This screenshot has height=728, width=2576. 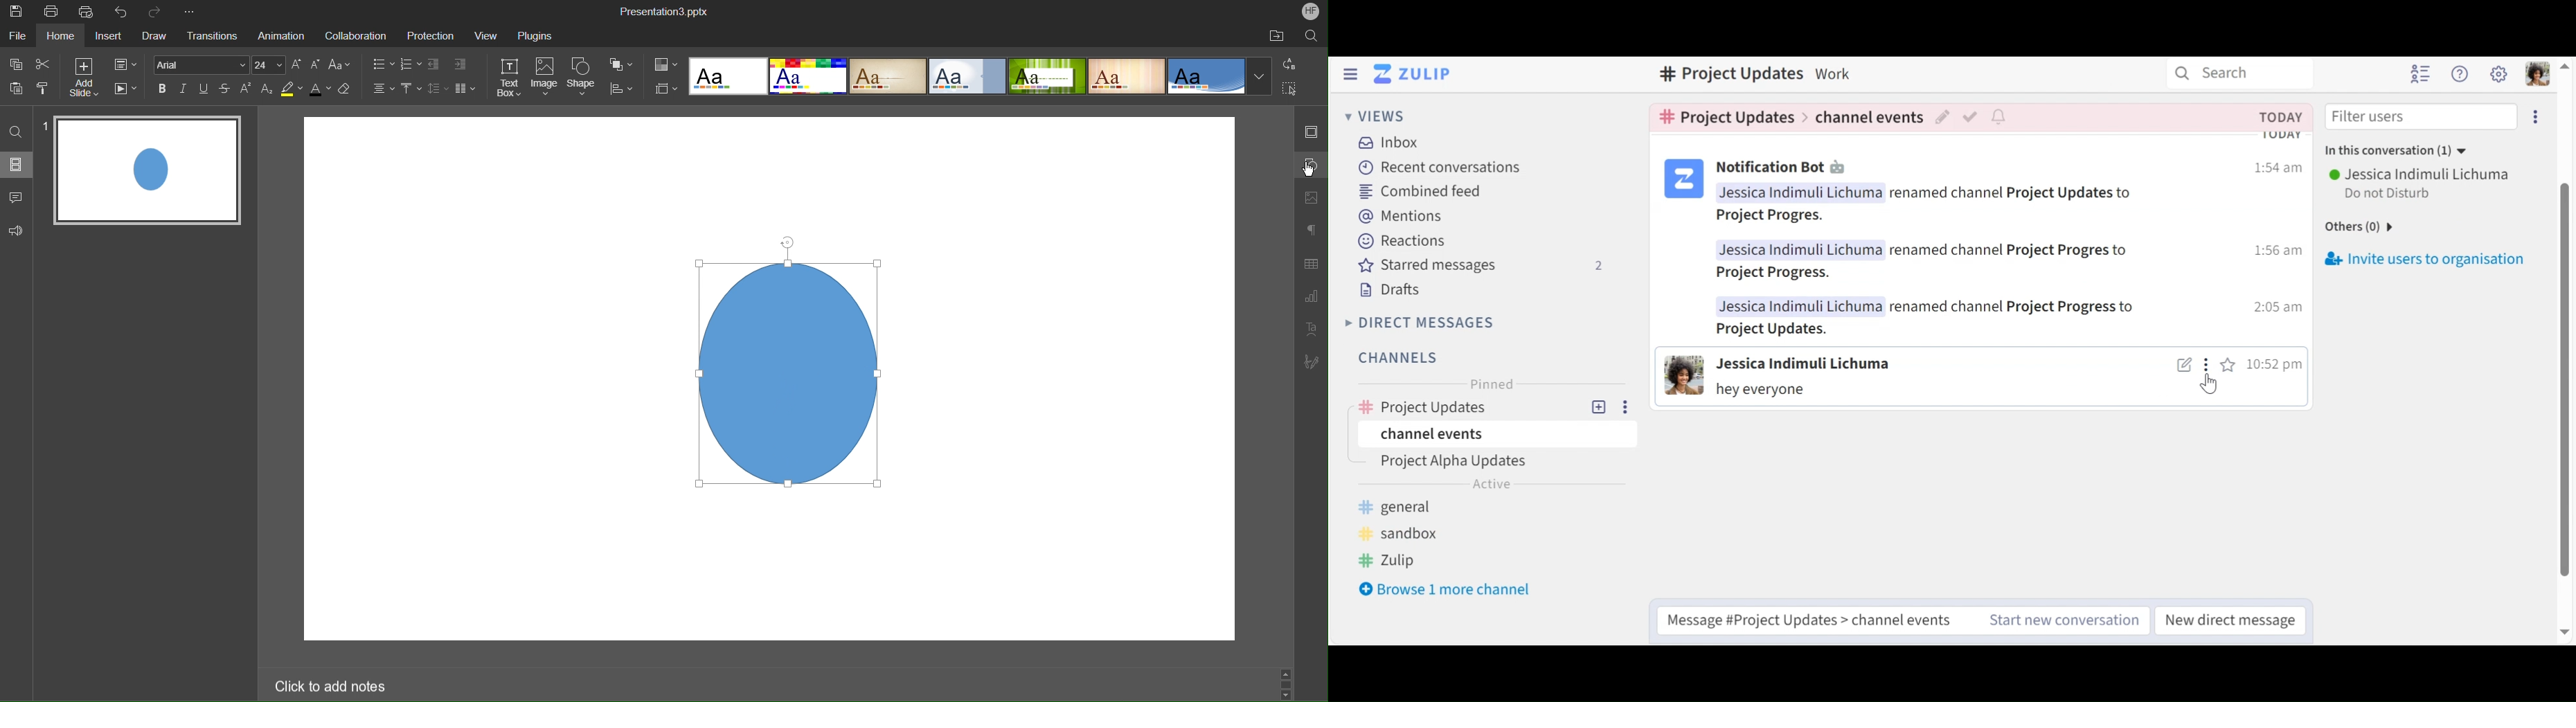 I want to click on Select All, so click(x=1289, y=89).